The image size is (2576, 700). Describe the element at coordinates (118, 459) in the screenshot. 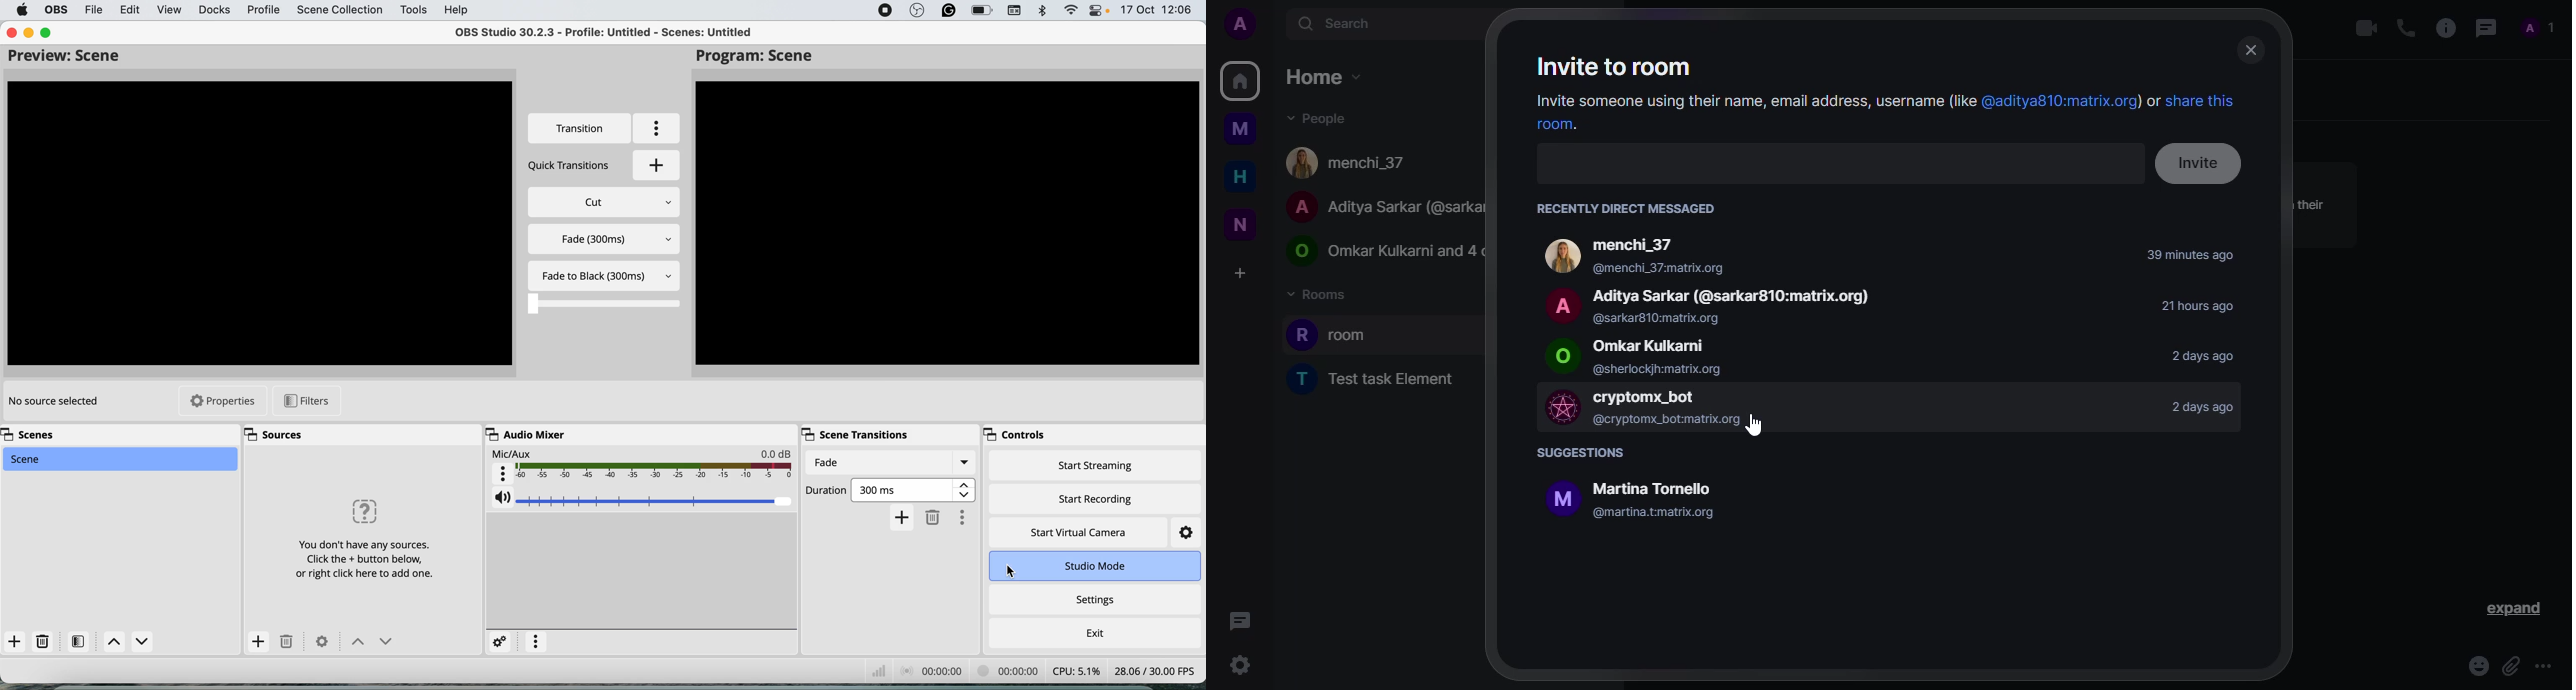

I see `scene` at that location.